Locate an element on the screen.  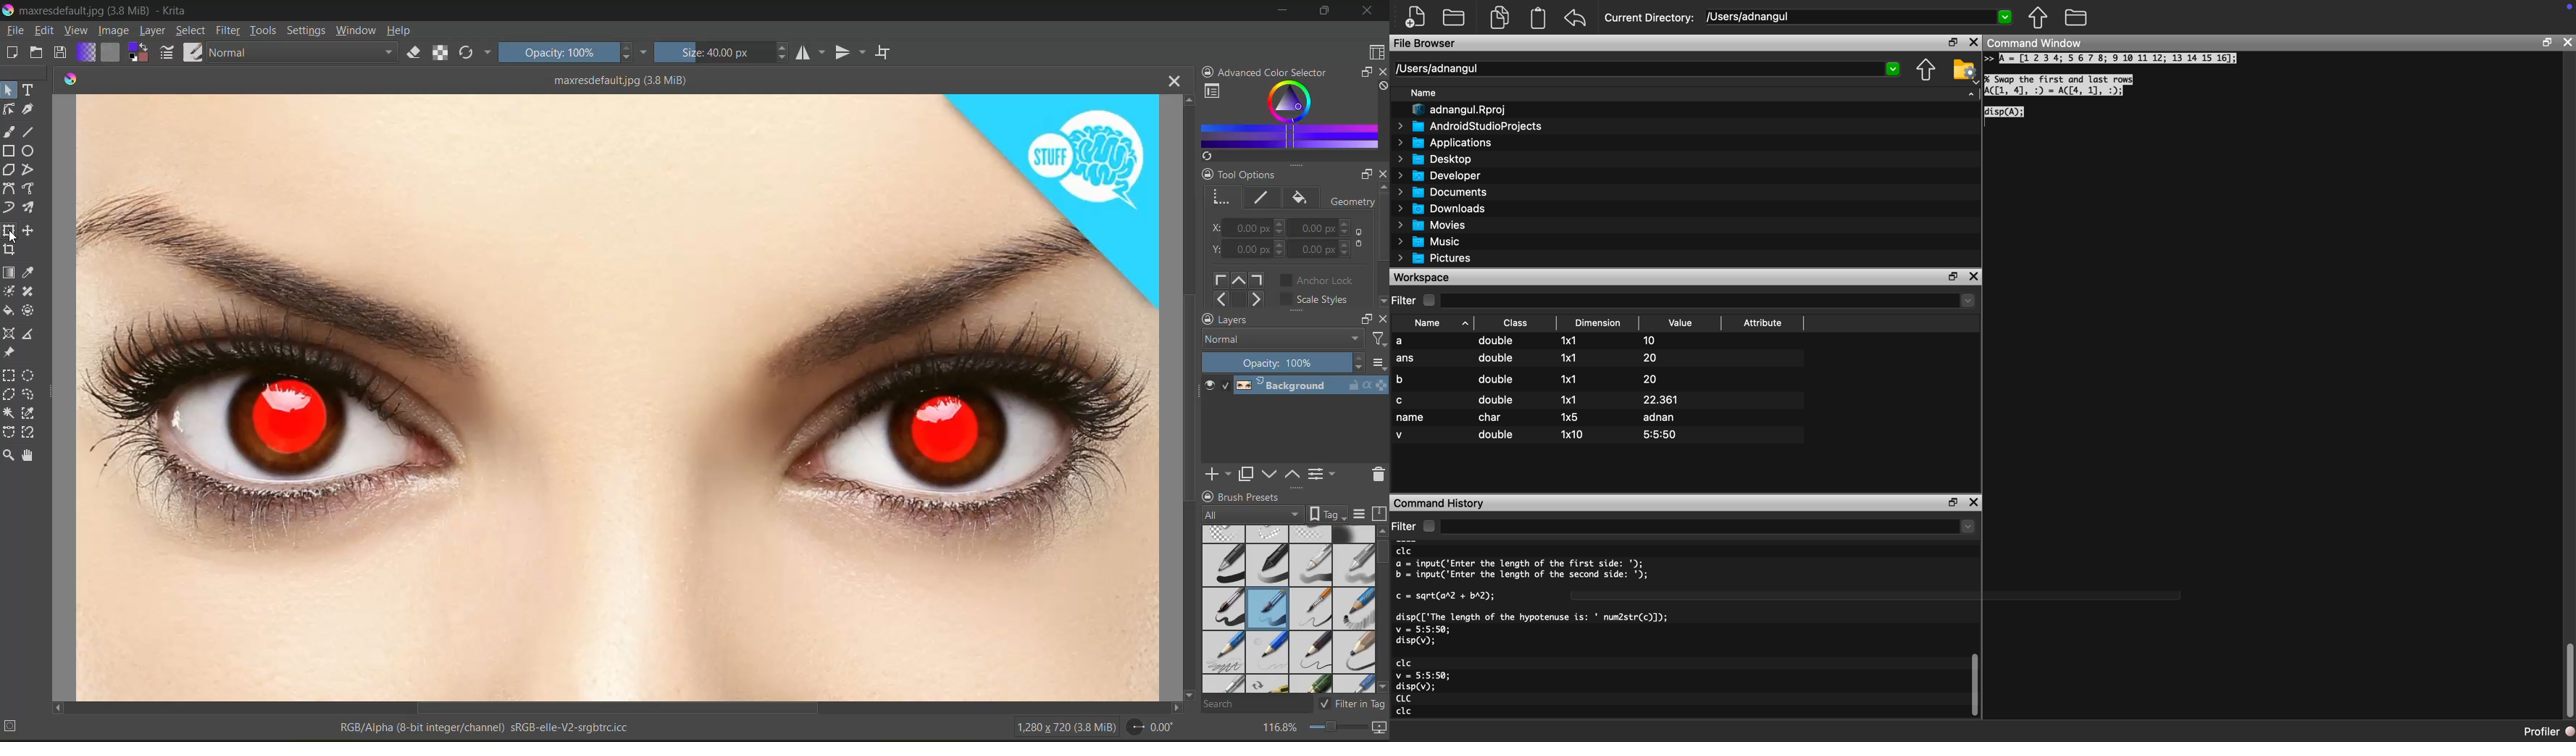
storage resources is located at coordinates (1379, 514).